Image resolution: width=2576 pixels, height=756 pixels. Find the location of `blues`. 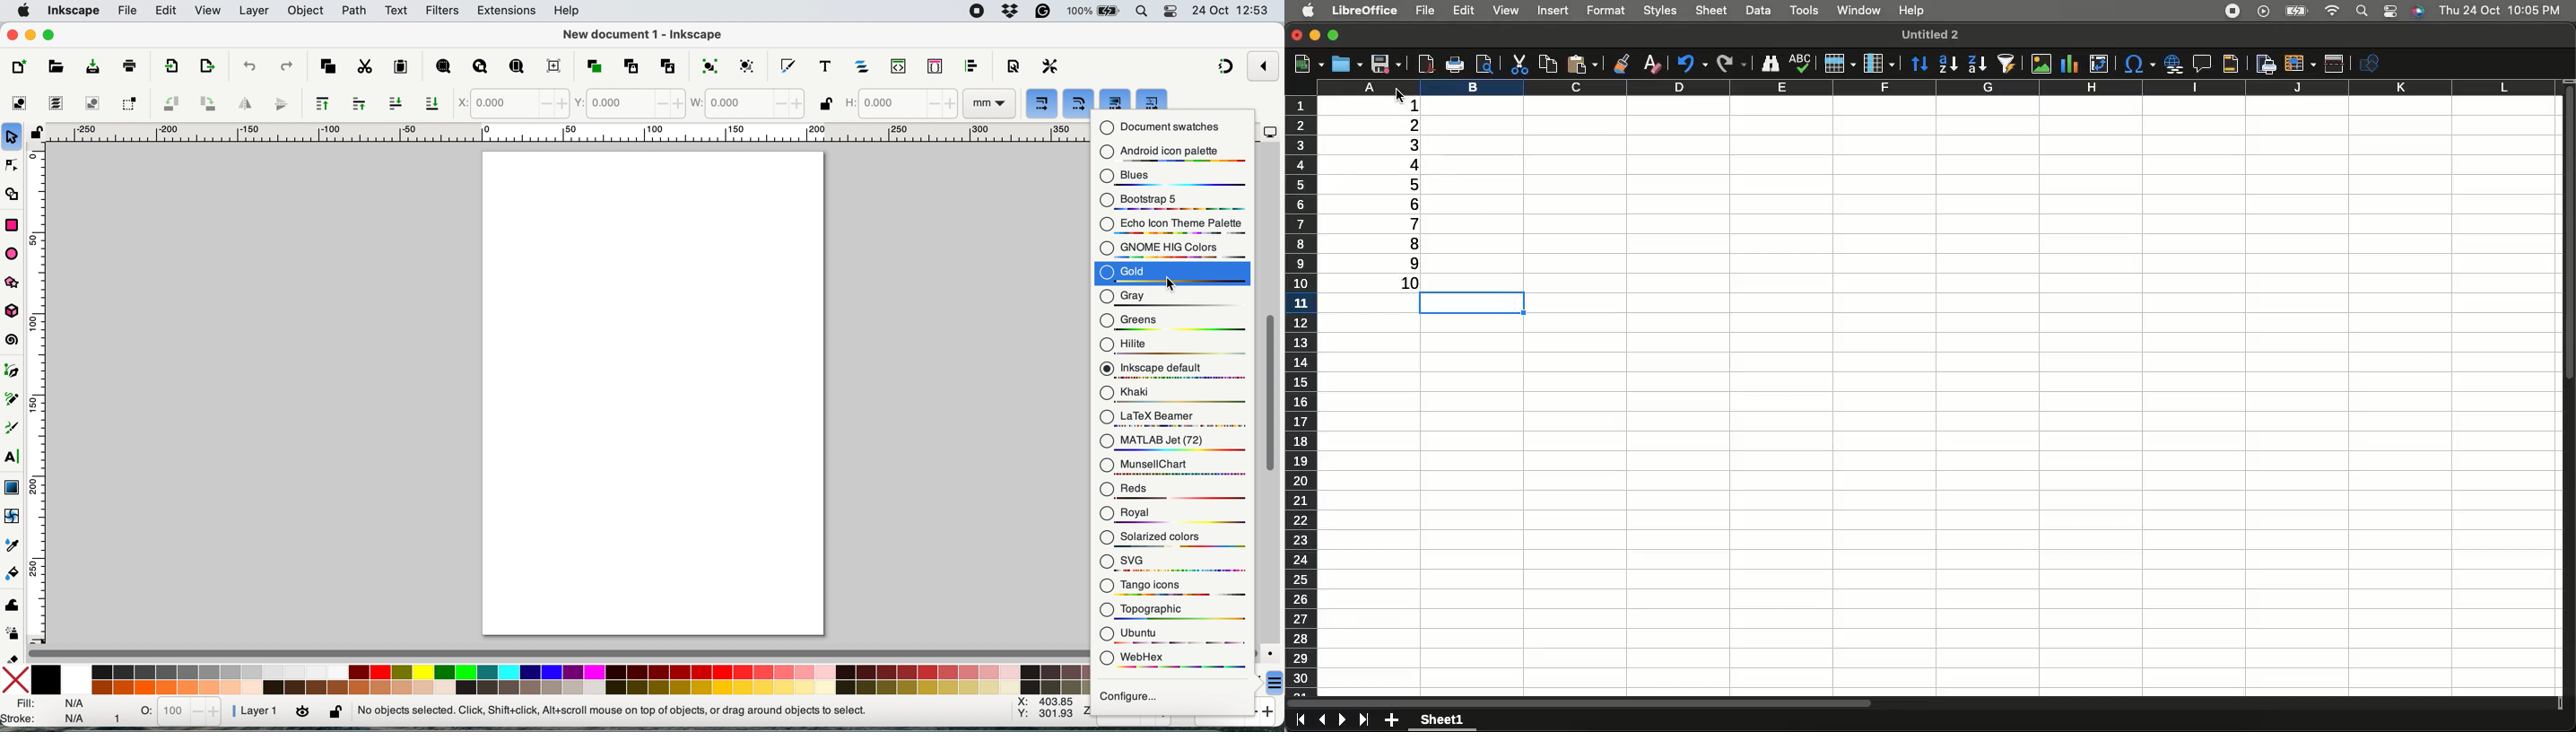

blues is located at coordinates (1176, 174).